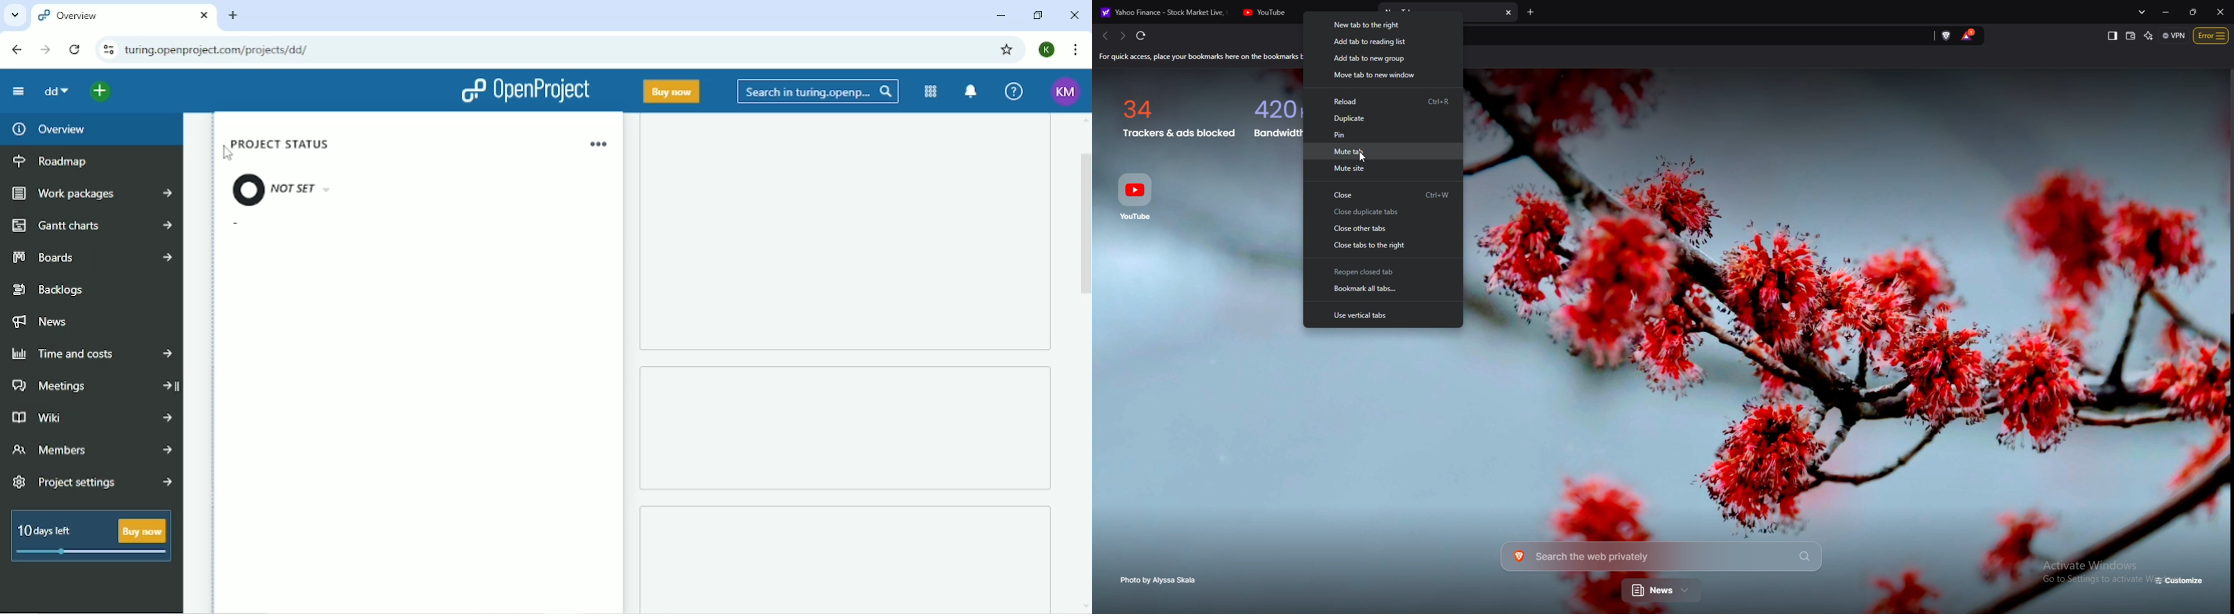 The height and width of the screenshot is (616, 2240). What do you see at coordinates (2221, 11) in the screenshot?
I see `close` at bounding box center [2221, 11].